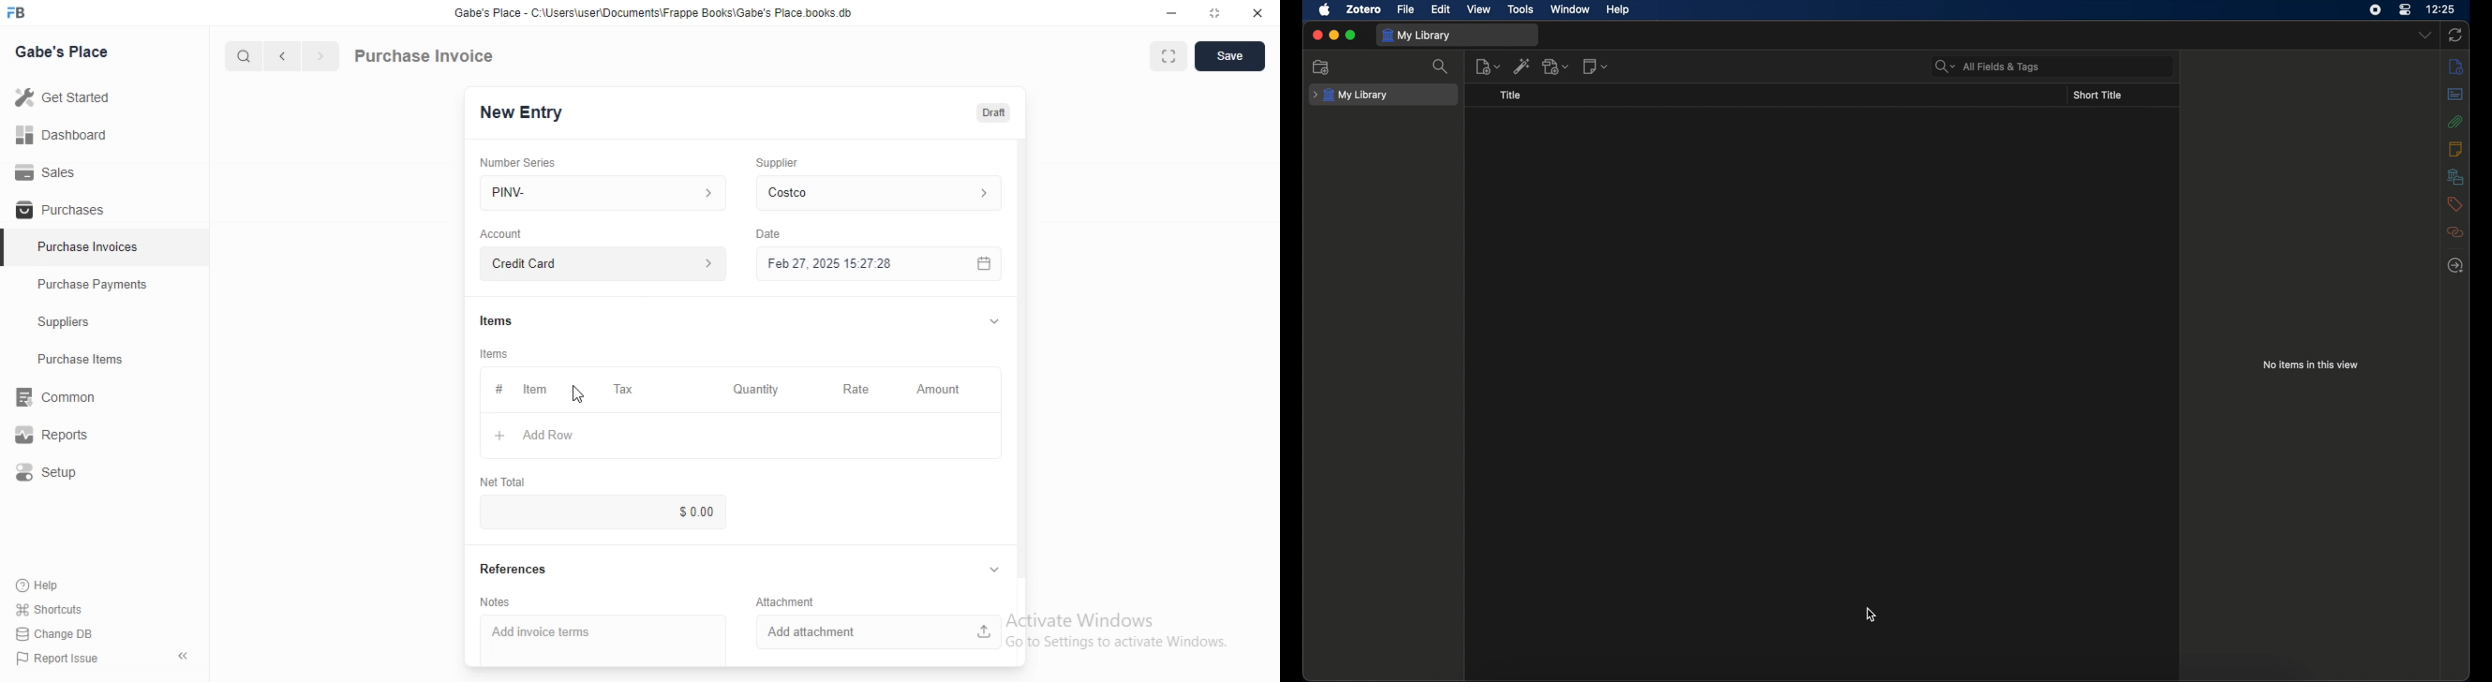  Describe the element at coordinates (1351, 95) in the screenshot. I see `my library` at that location.